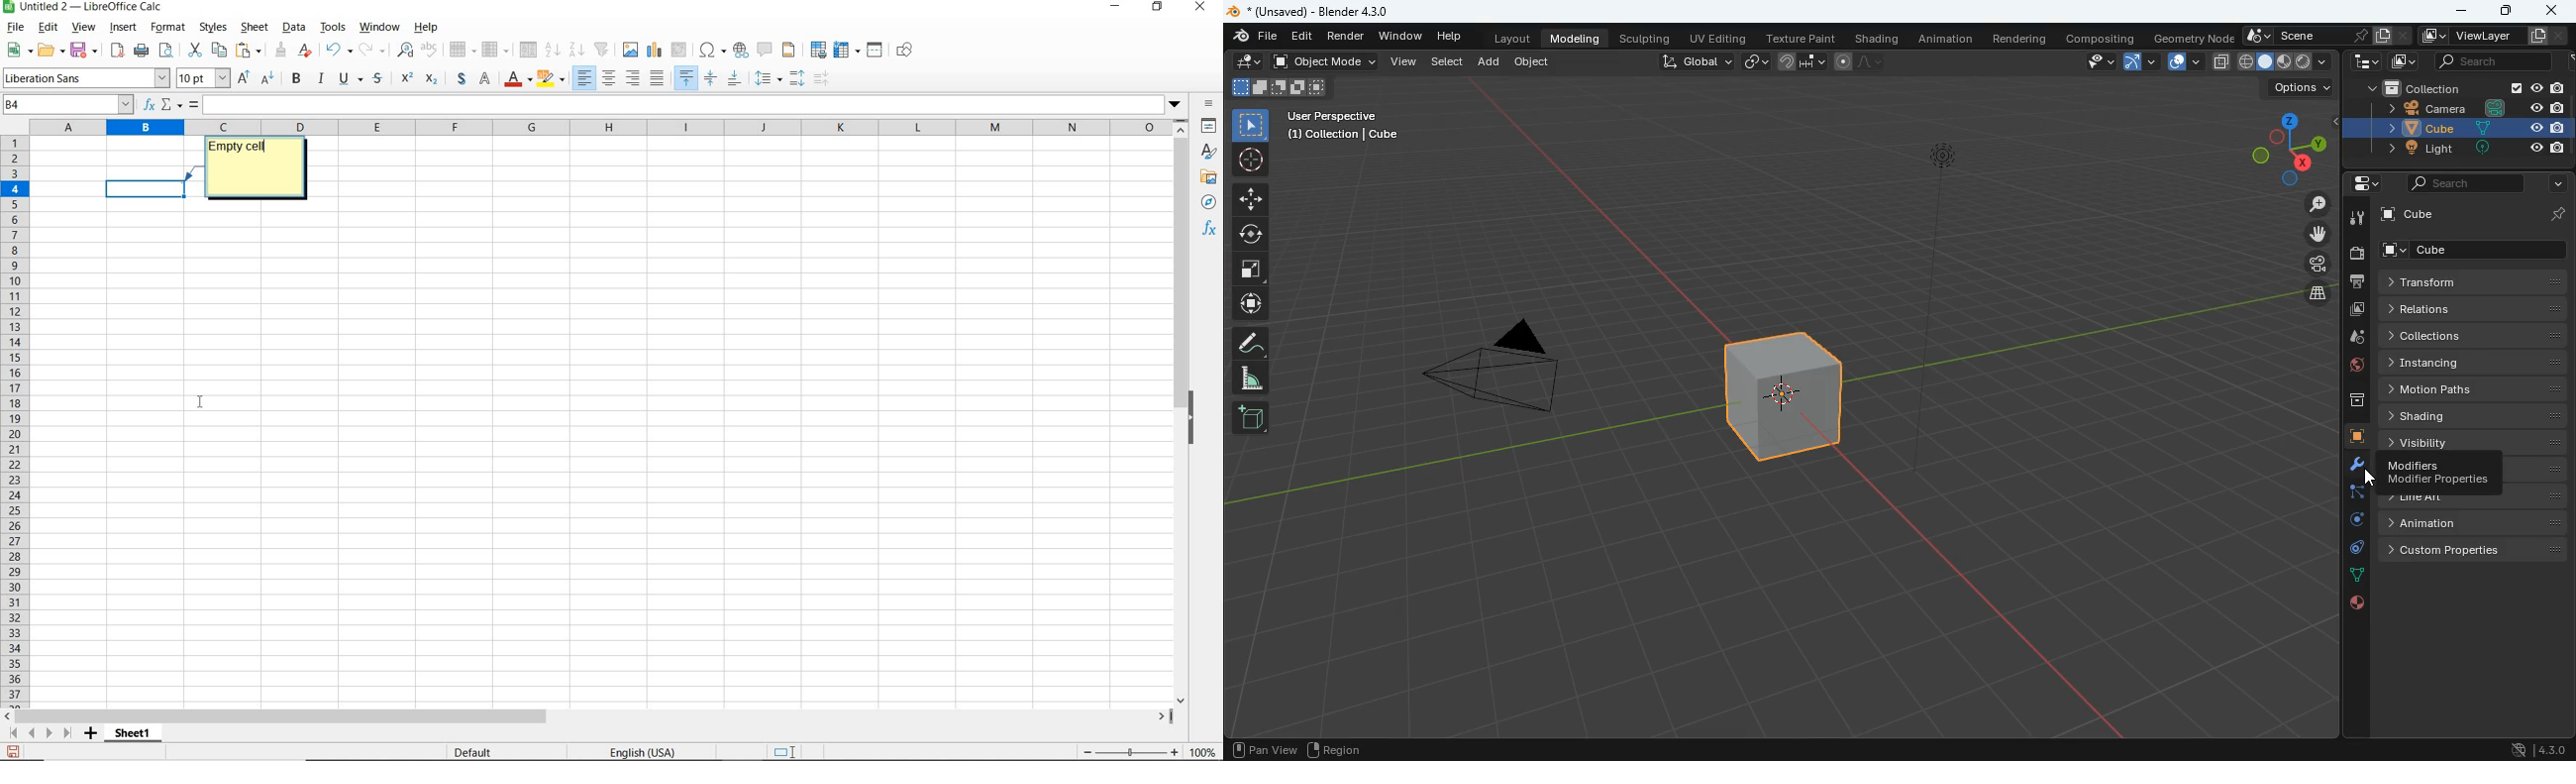 This screenshot has width=2576, height=784. I want to click on align centre, so click(610, 79).